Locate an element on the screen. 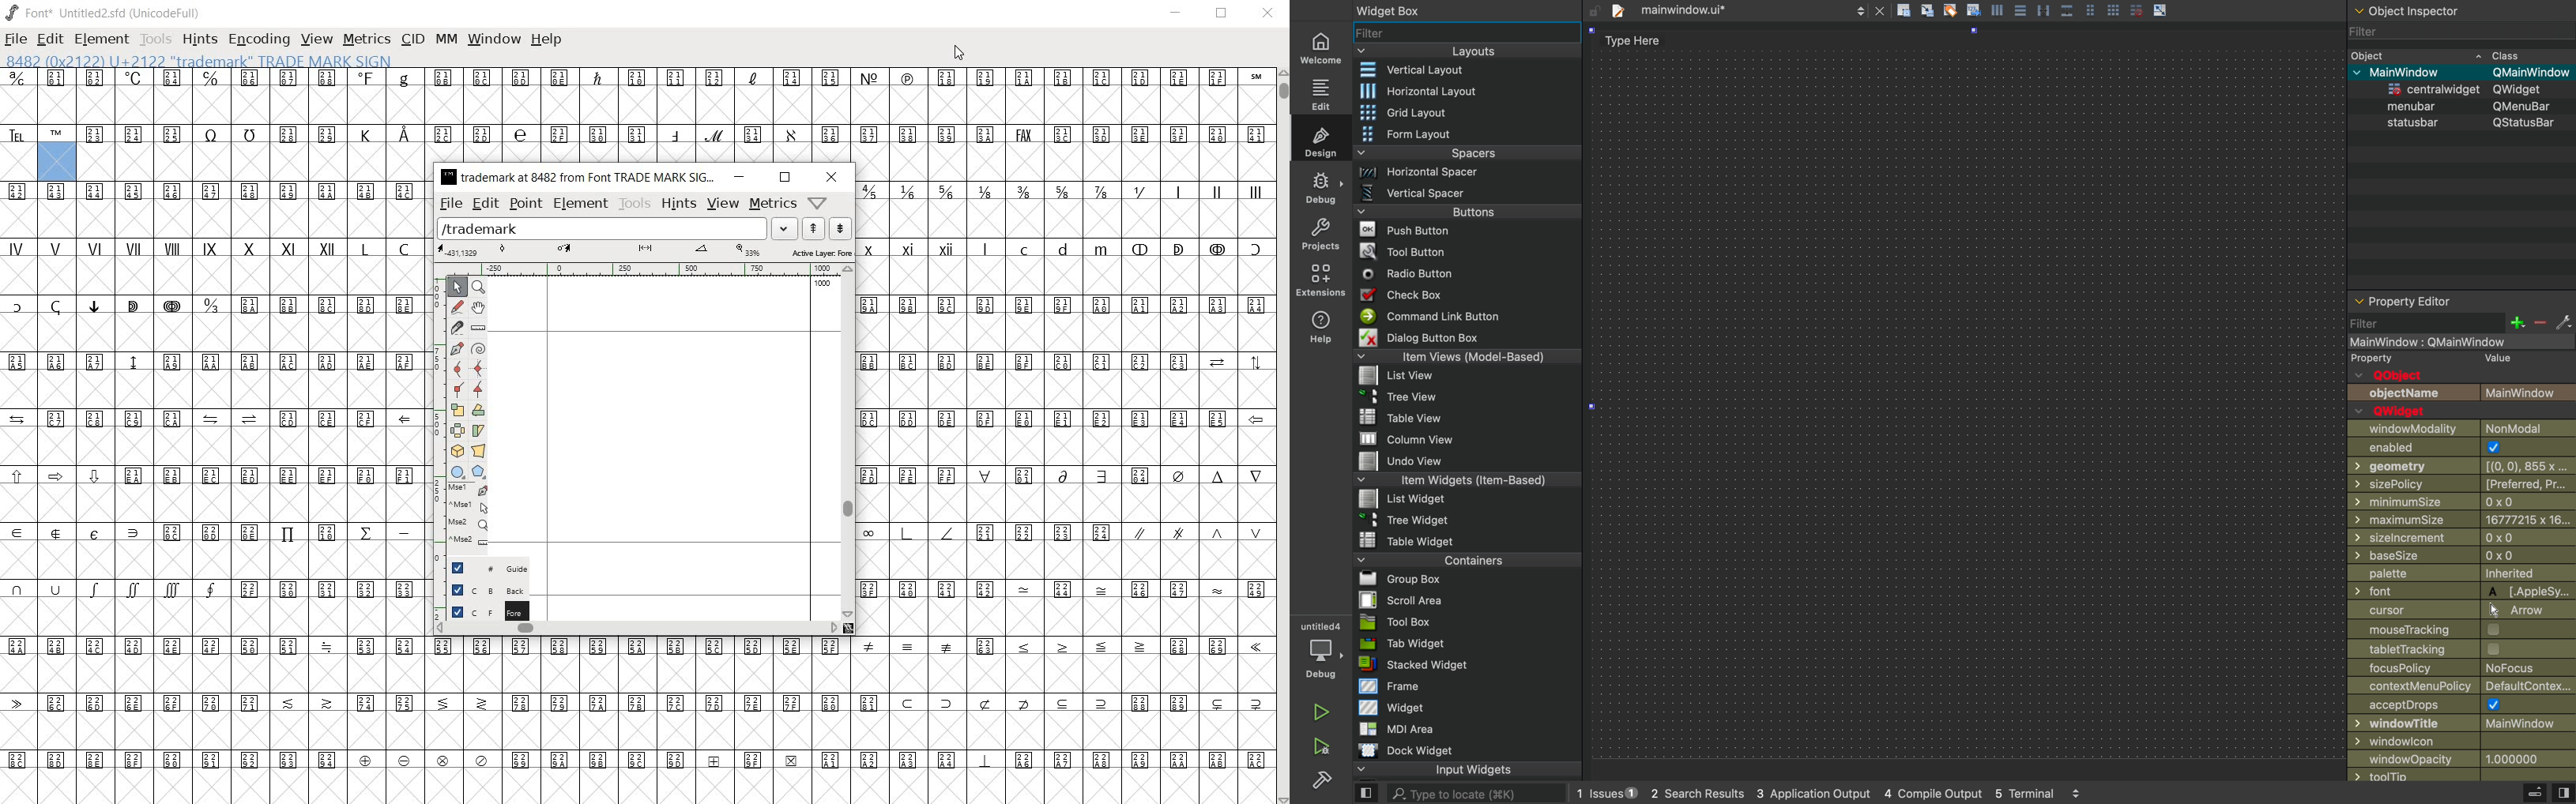 The height and width of the screenshot is (812, 2576). flip the selection is located at coordinates (458, 430).